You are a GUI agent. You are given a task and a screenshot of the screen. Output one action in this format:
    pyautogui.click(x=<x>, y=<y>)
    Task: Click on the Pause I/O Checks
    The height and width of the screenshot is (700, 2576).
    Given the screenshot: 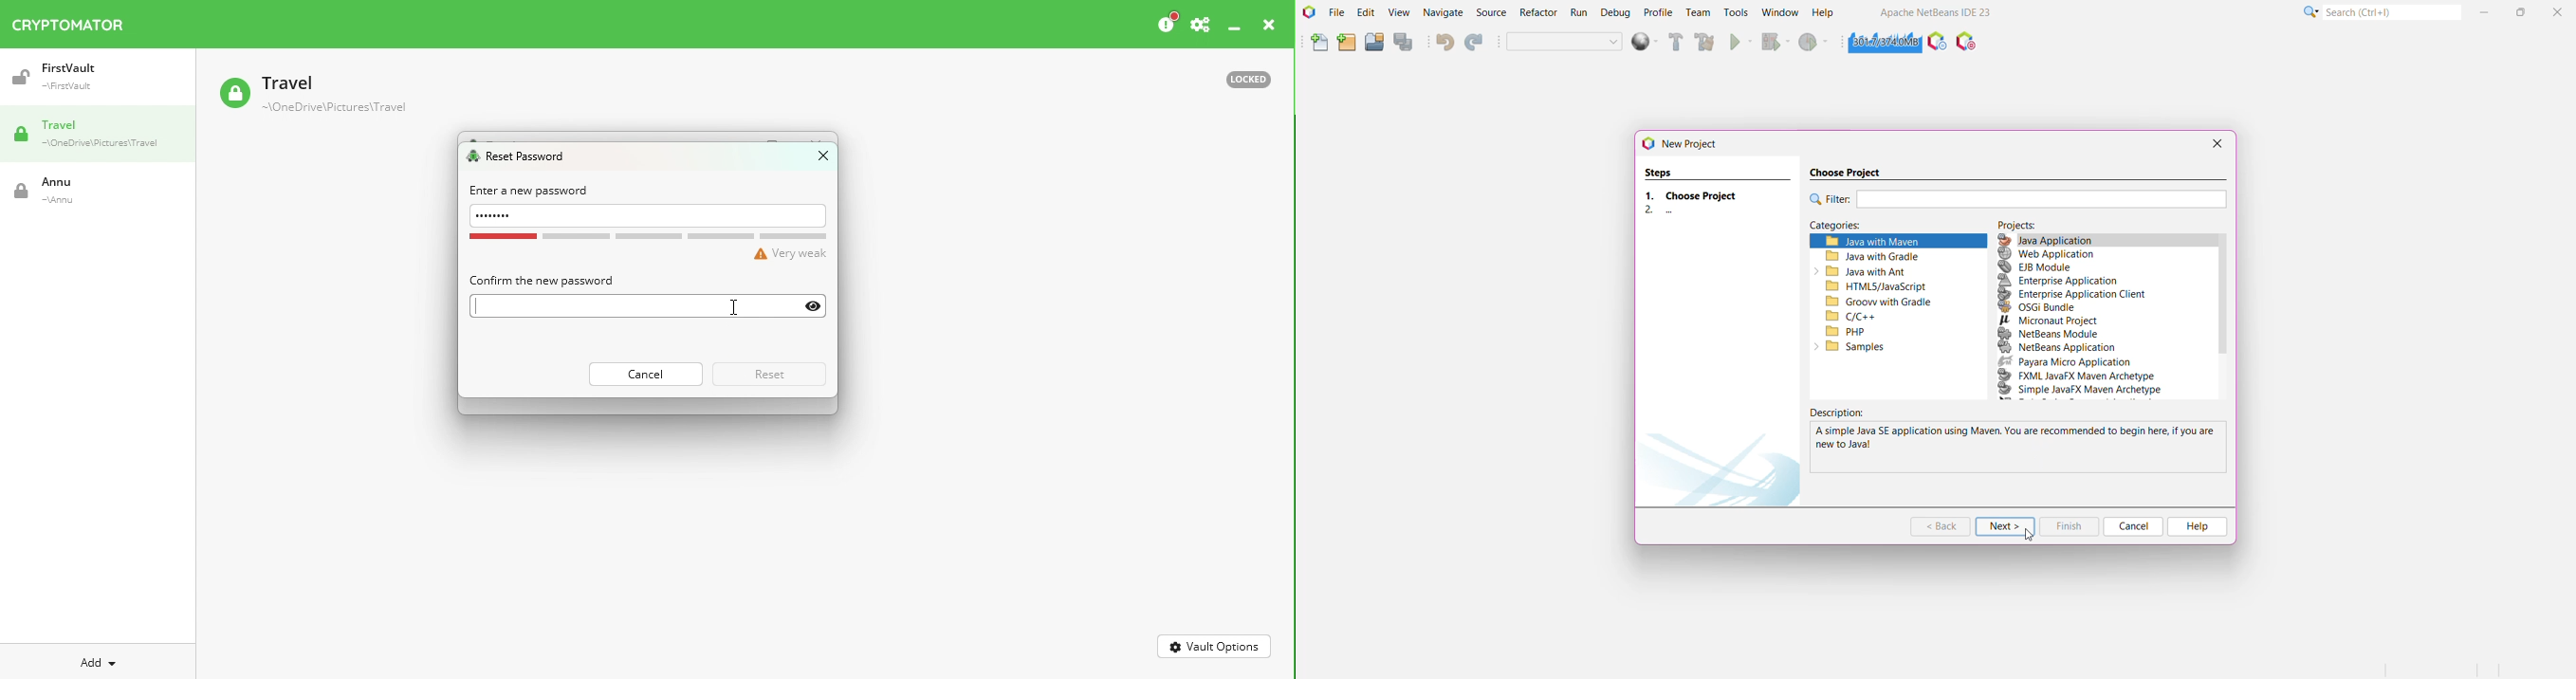 What is the action you would take?
    pyautogui.click(x=1967, y=43)
    